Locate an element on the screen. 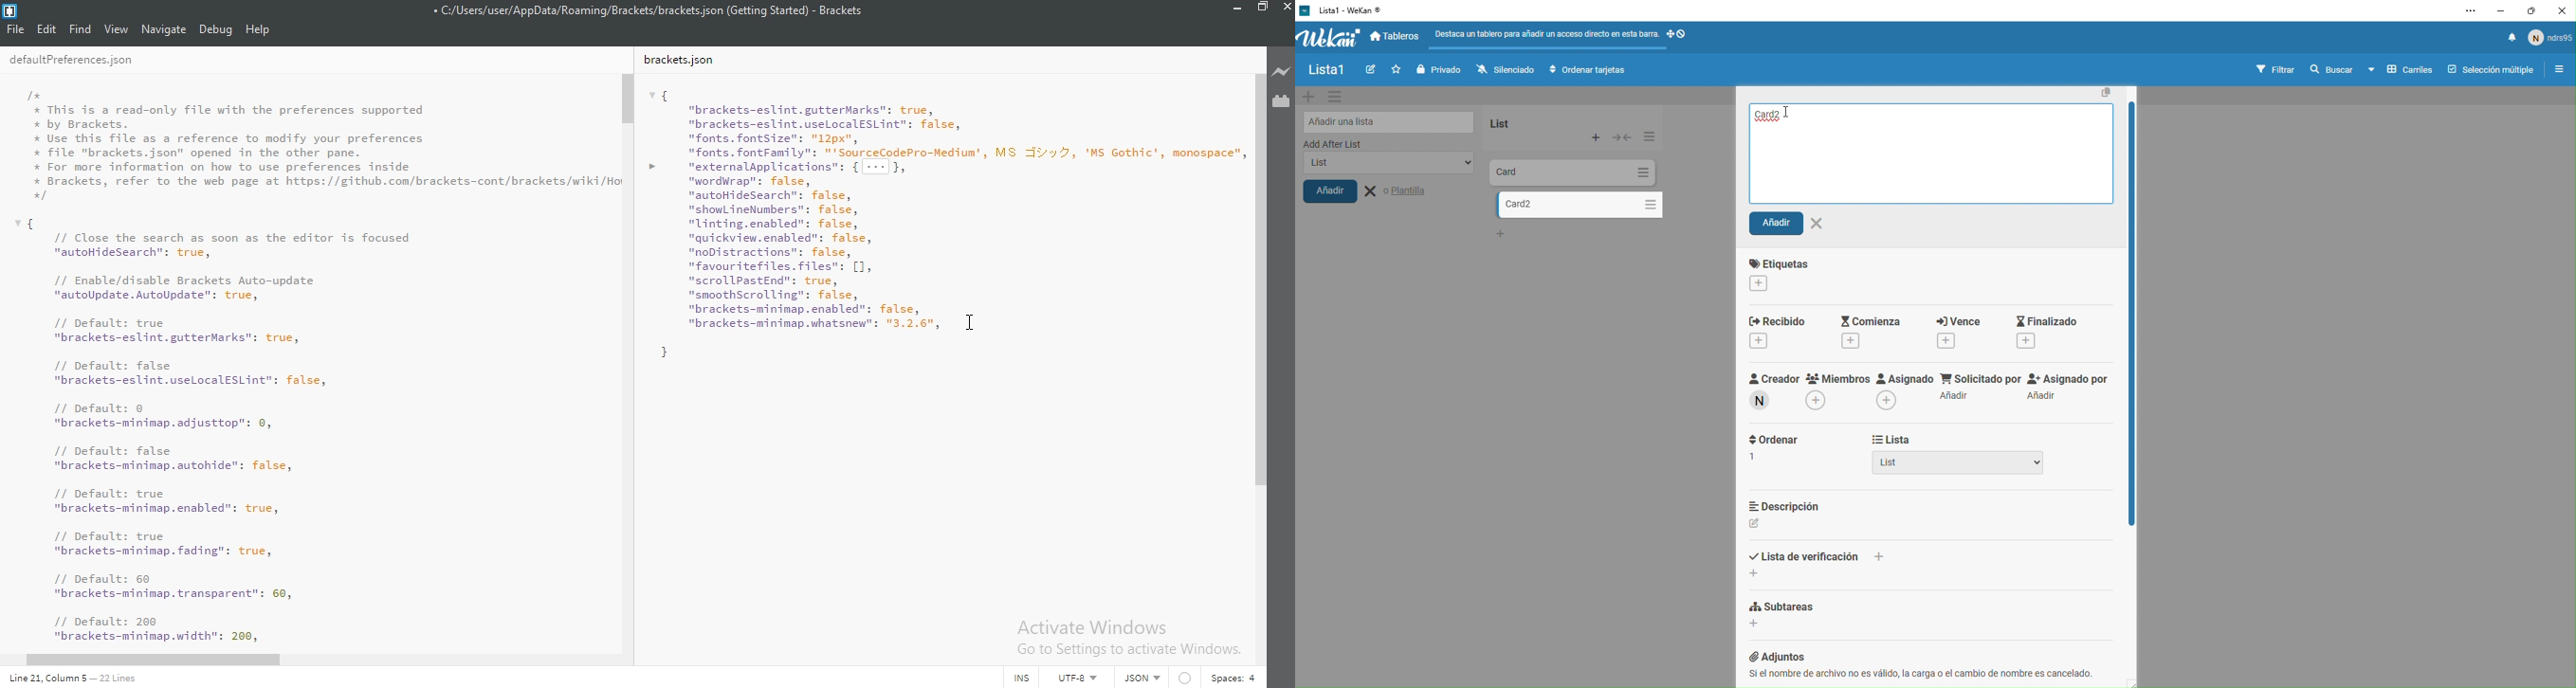  list is located at coordinates (1384, 167).